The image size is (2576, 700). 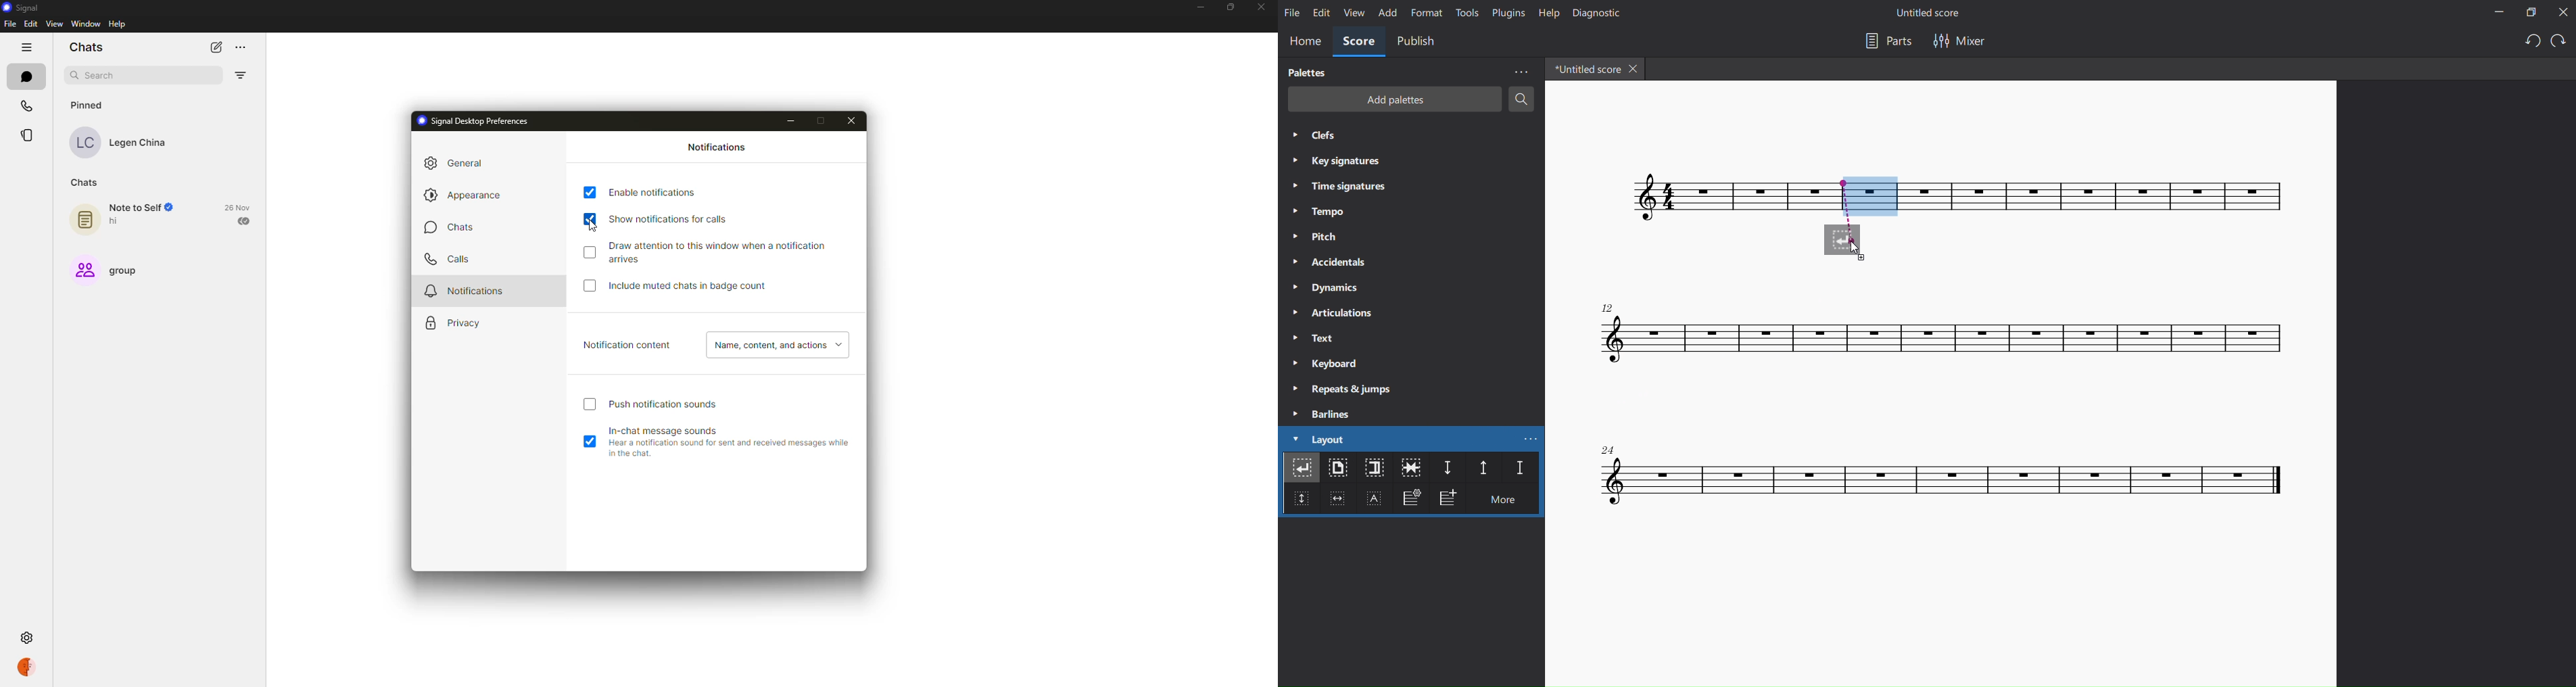 I want to click on cursor, so click(x=1861, y=252).